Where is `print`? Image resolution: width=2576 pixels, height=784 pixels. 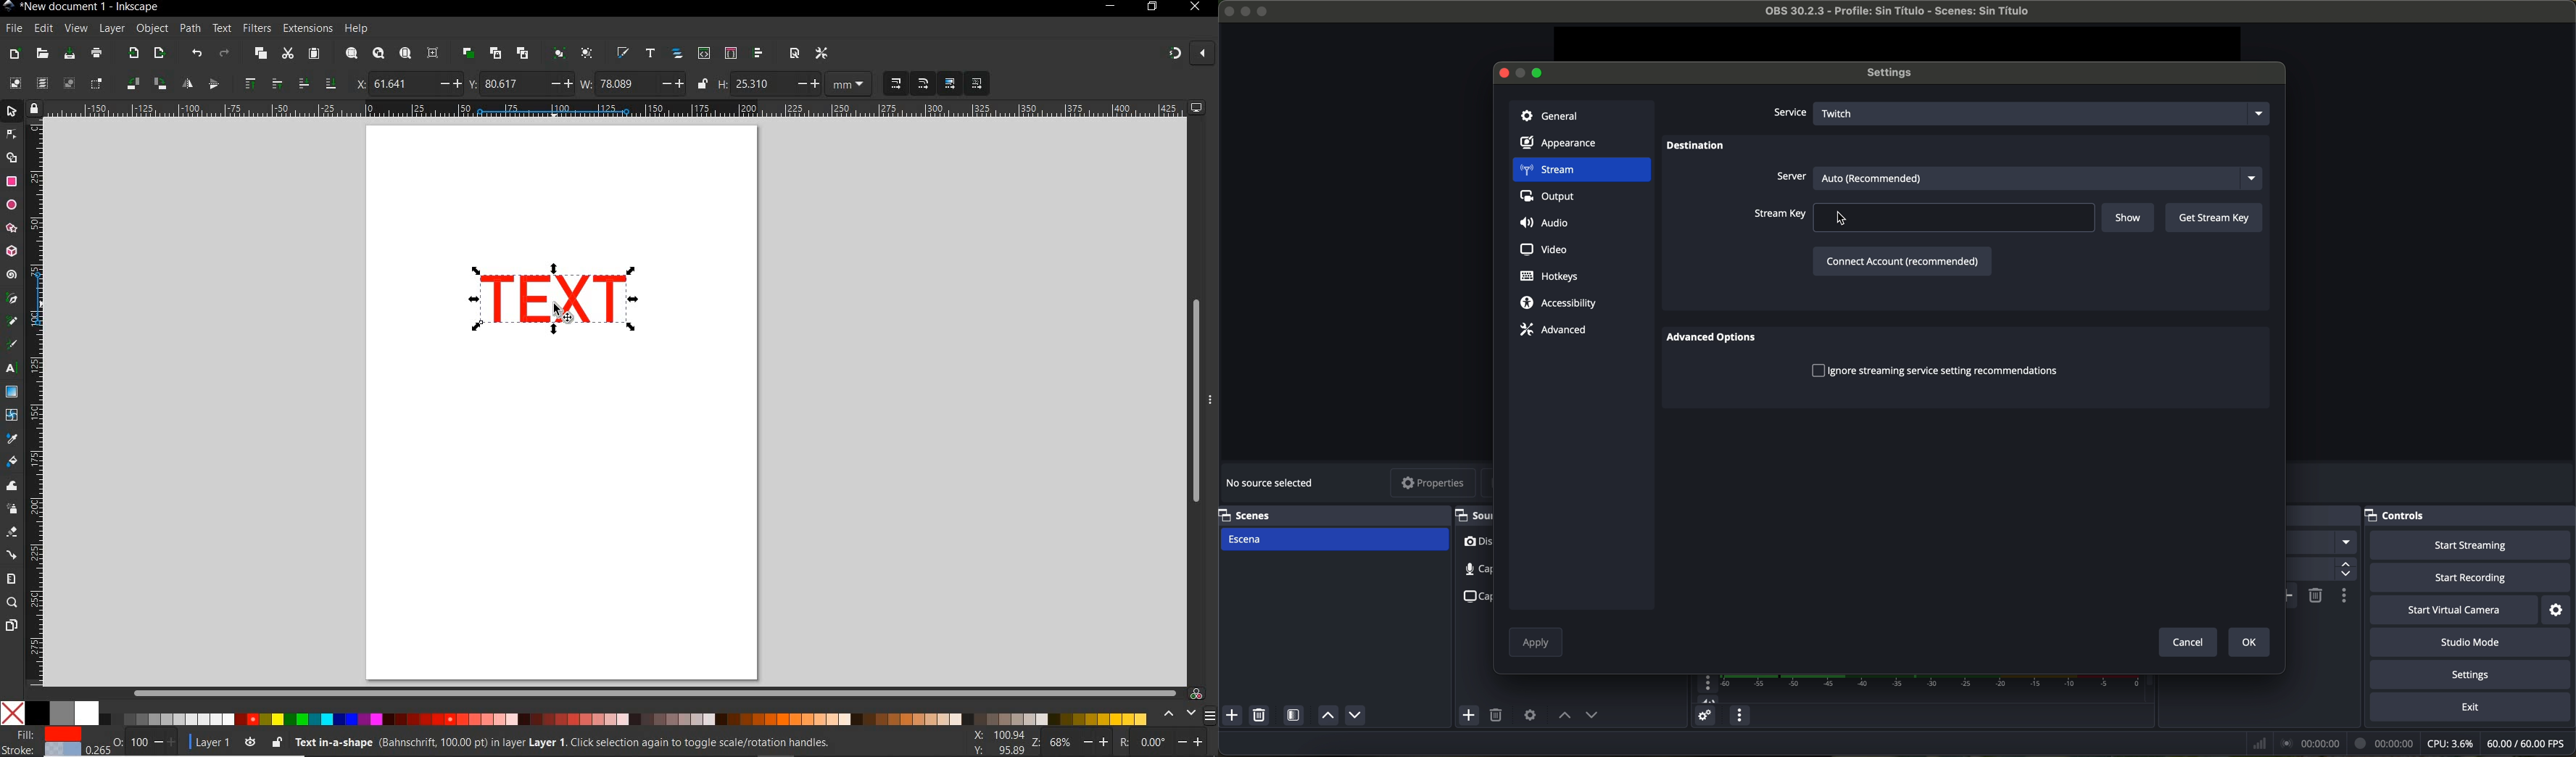
print is located at coordinates (95, 54).